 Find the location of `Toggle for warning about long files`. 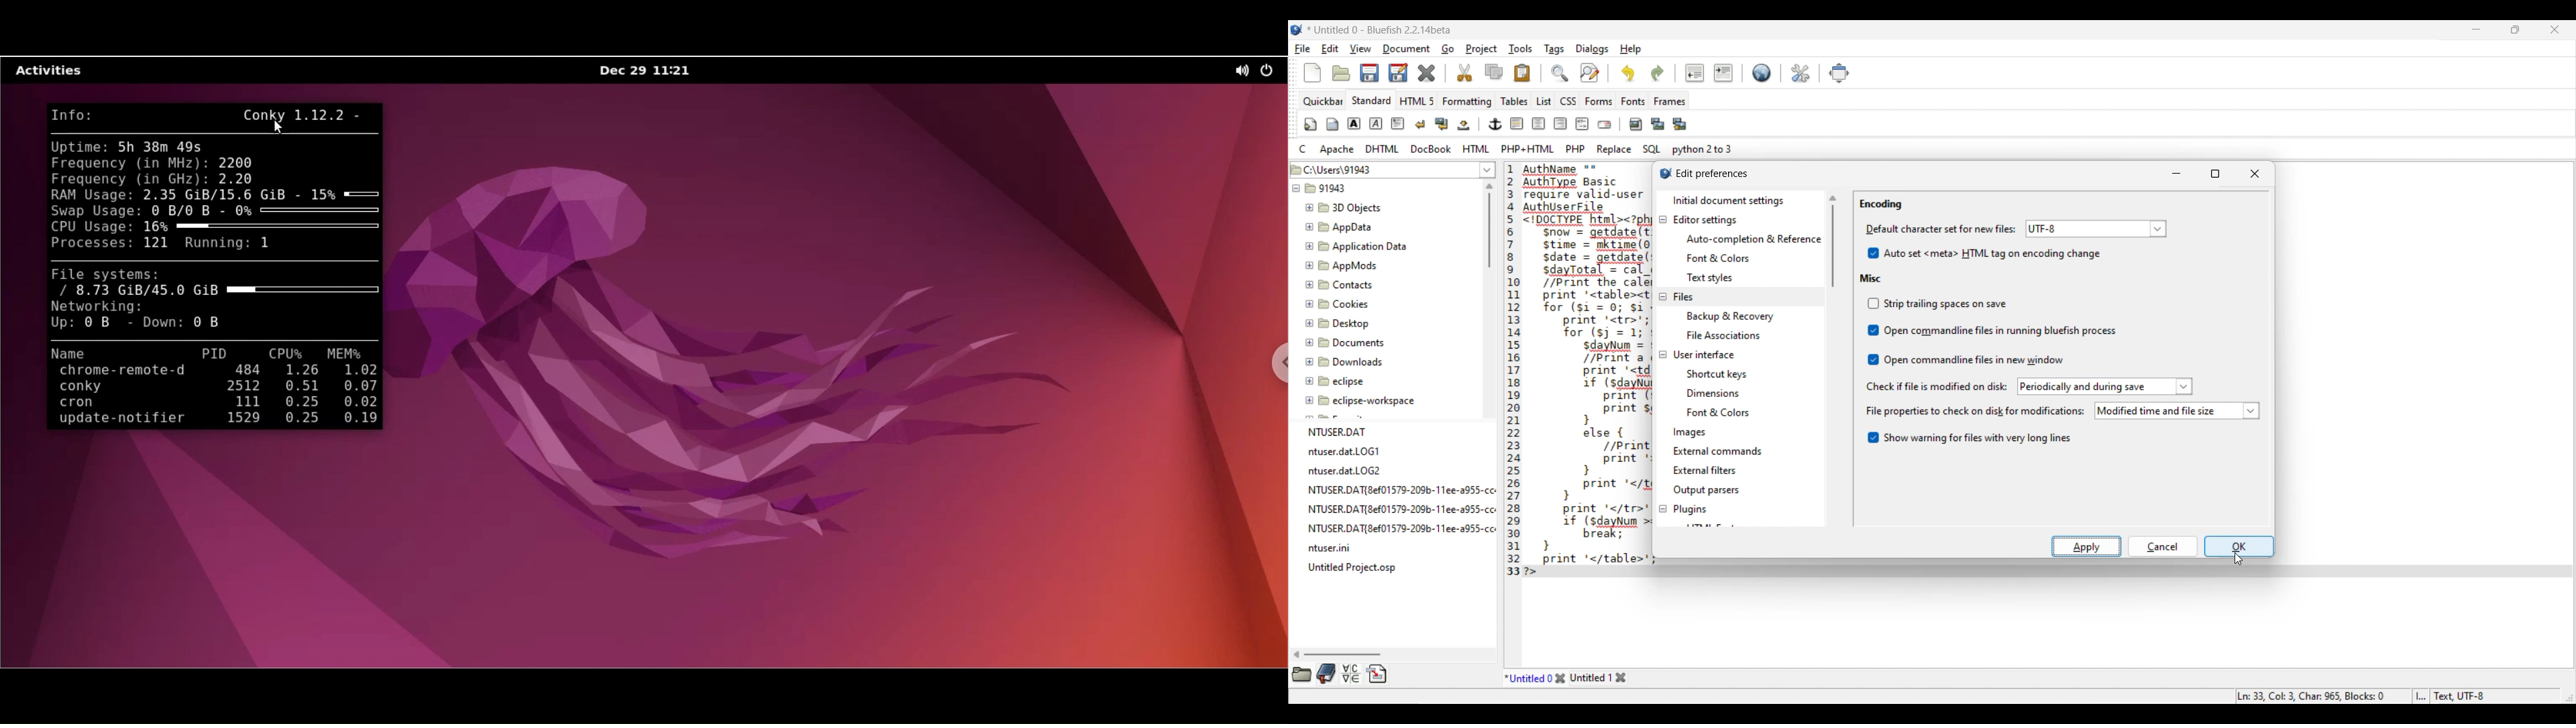

Toggle for warning about long files is located at coordinates (1969, 436).